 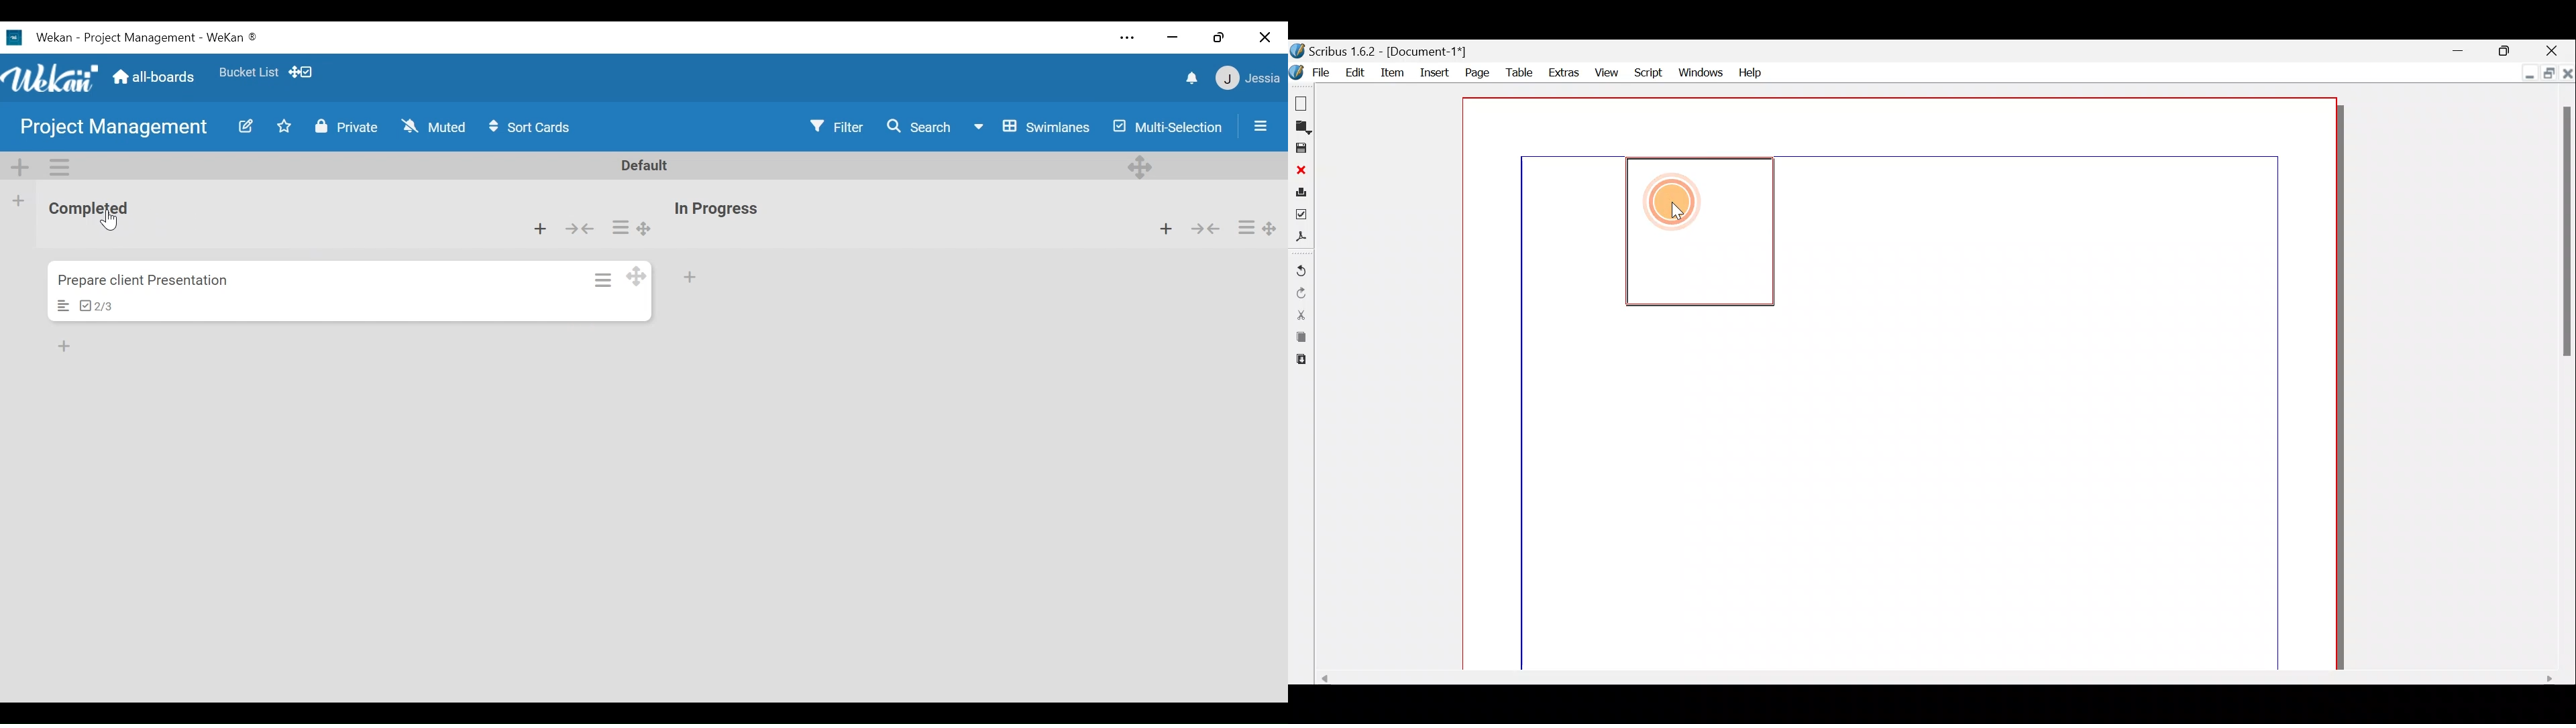 I want to click on Private, so click(x=347, y=127).